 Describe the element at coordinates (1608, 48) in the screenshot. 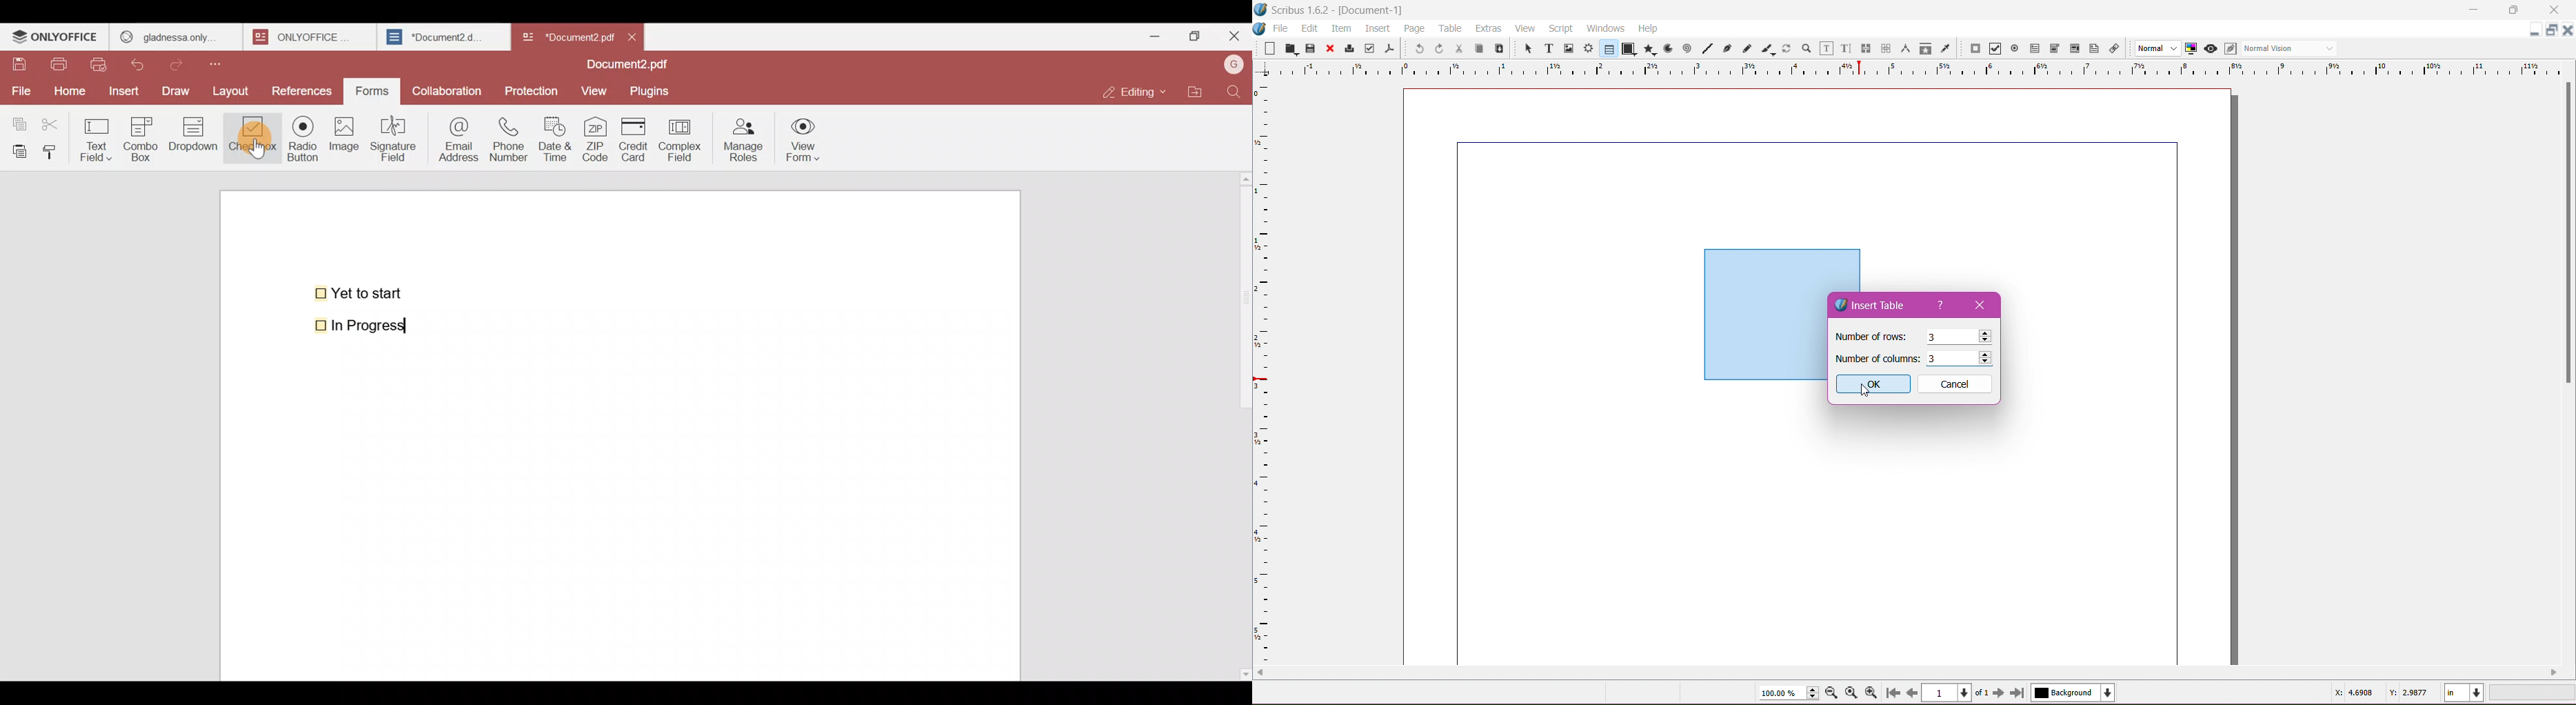

I see `Tables` at that location.